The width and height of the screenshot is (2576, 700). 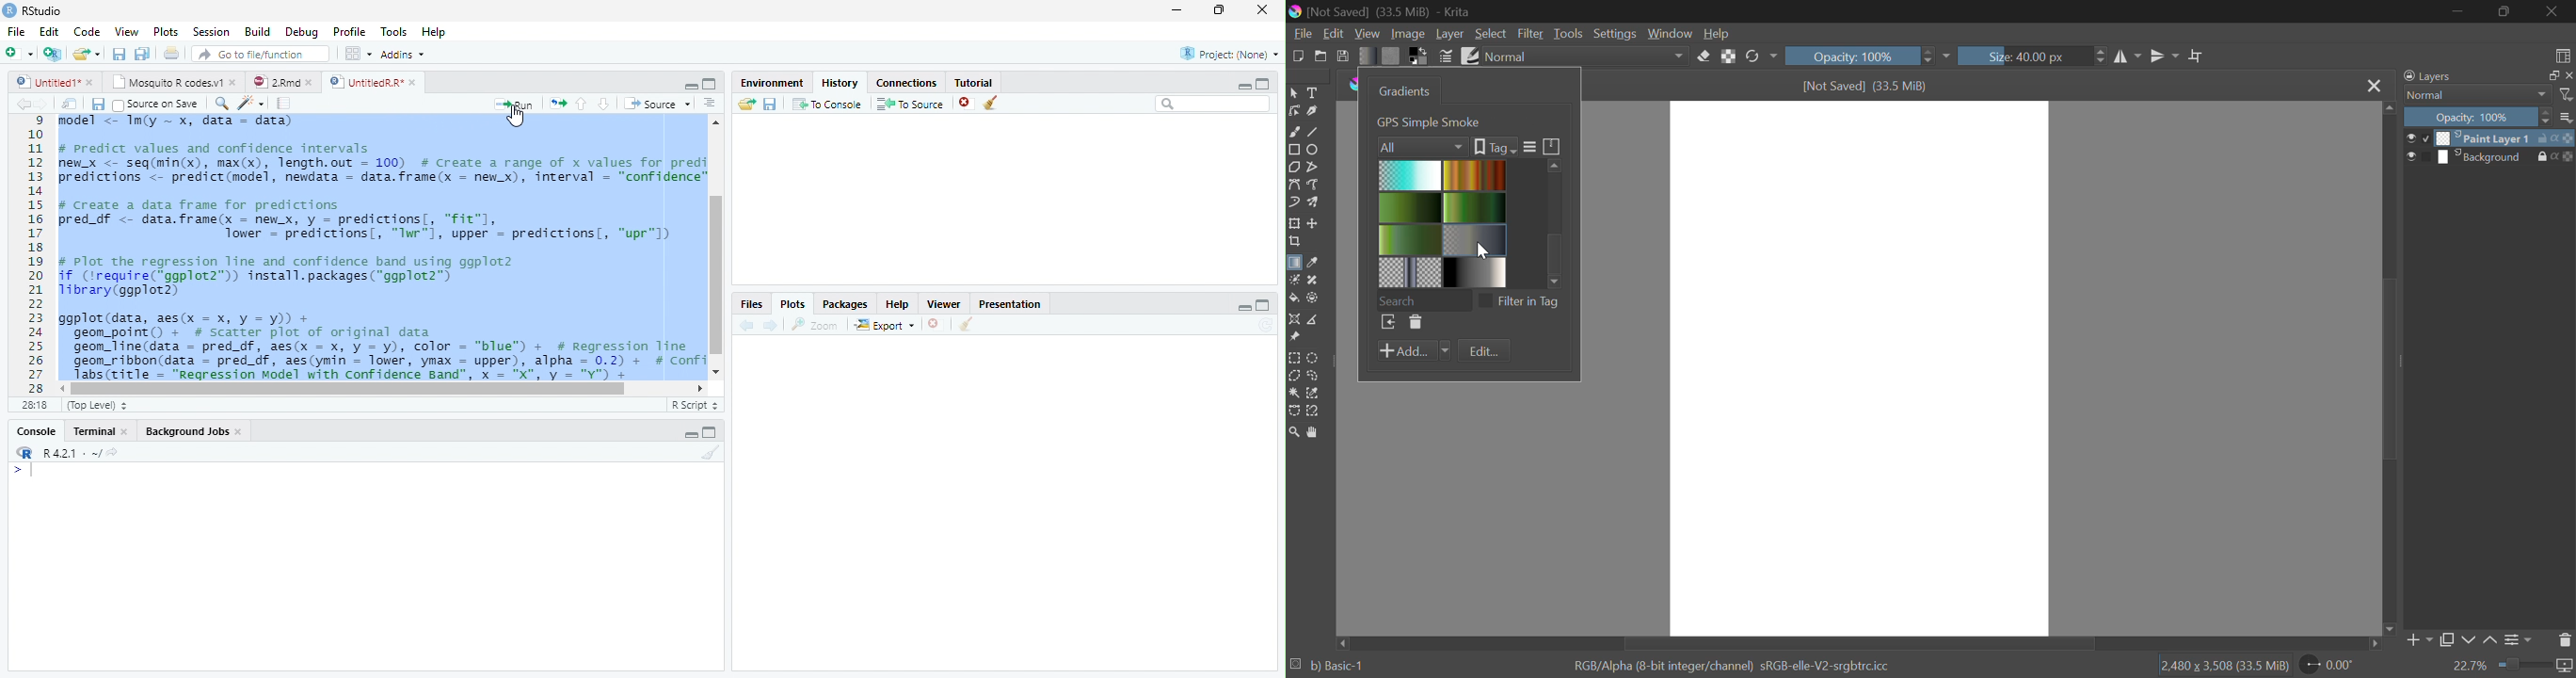 I want to click on Build, so click(x=258, y=32).